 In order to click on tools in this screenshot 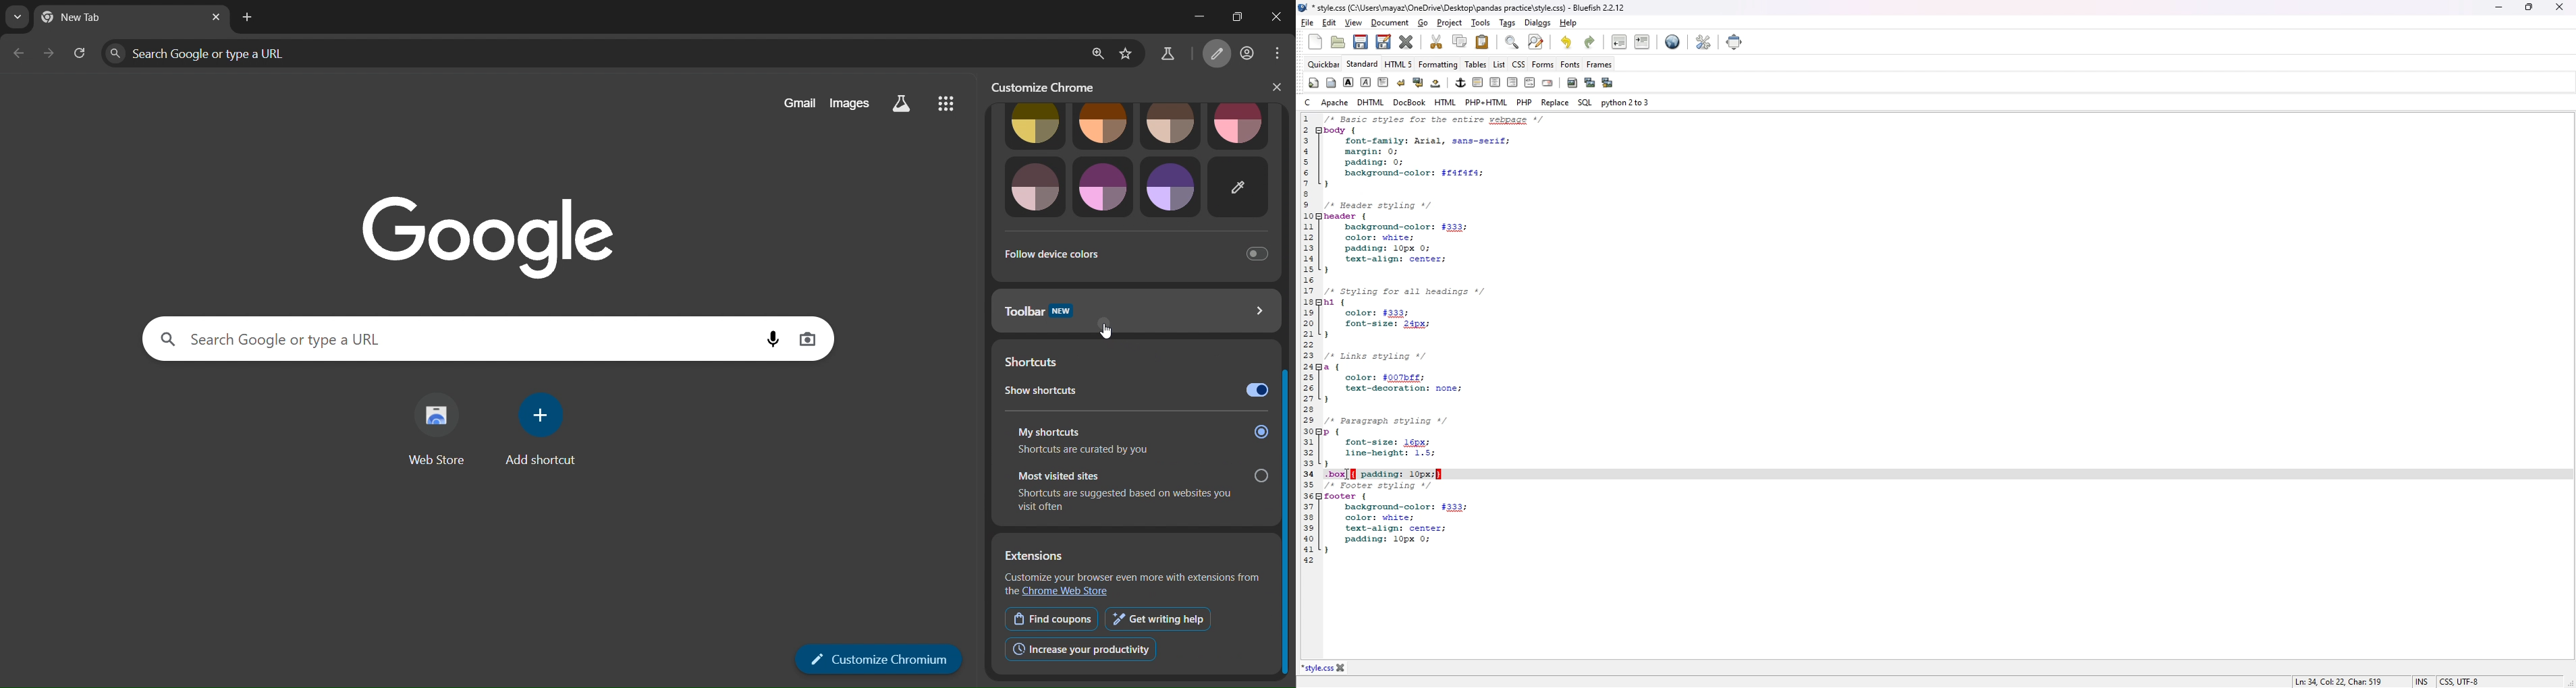, I will do `click(1481, 22)`.